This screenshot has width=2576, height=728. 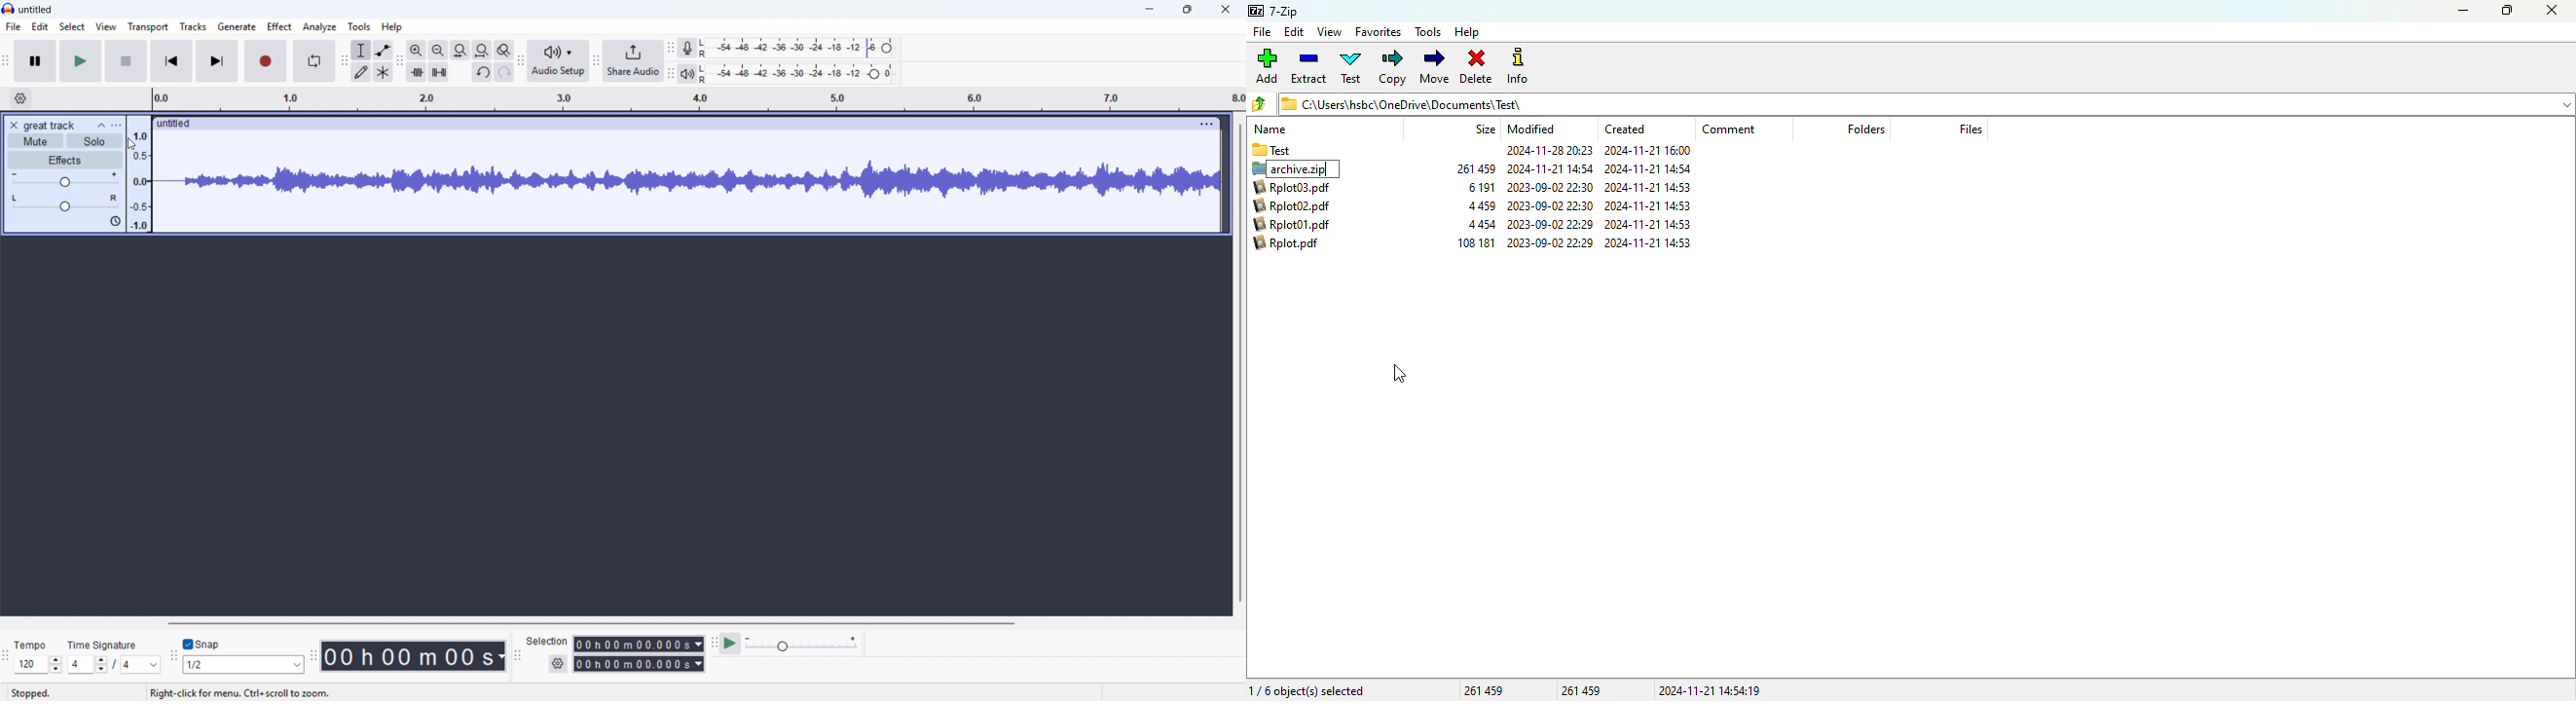 What do you see at coordinates (116, 221) in the screenshot?
I see `Sync lock on ` at bounding box center [116, 221].